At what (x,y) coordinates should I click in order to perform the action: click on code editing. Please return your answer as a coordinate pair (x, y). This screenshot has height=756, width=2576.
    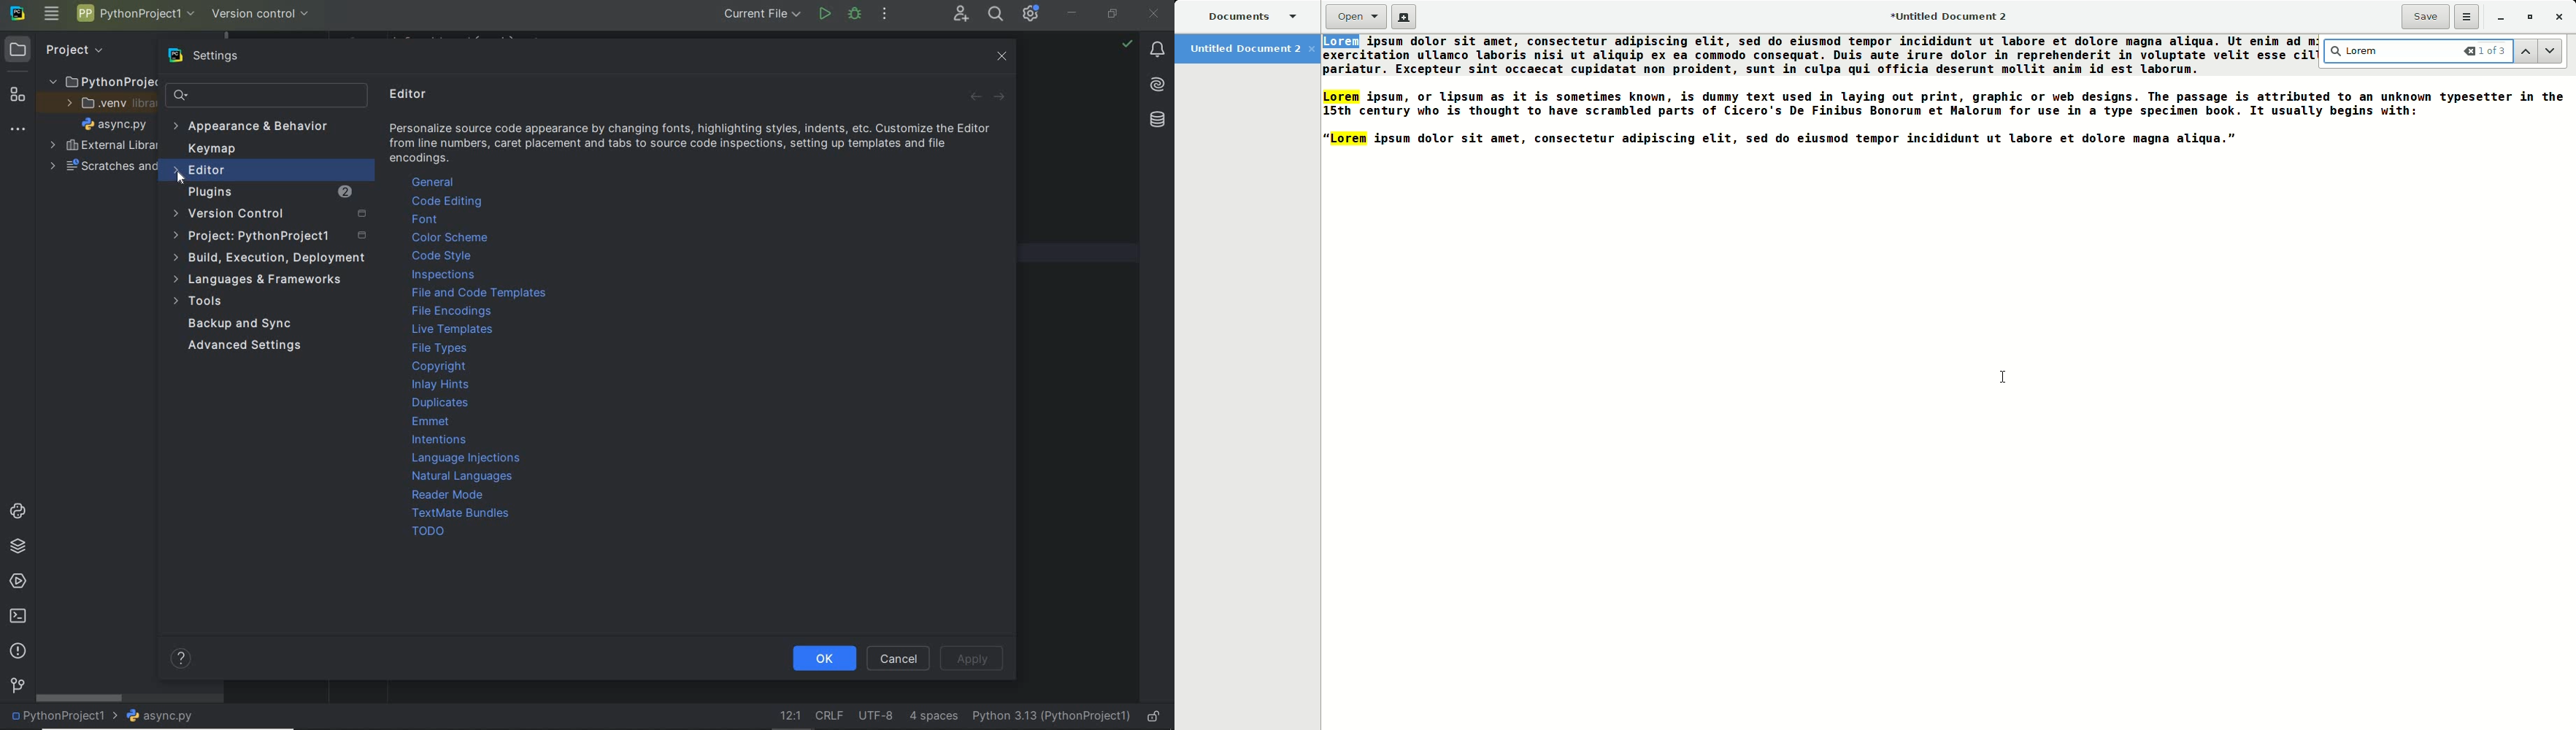
    Looking at the image, I should click on (447, 201).